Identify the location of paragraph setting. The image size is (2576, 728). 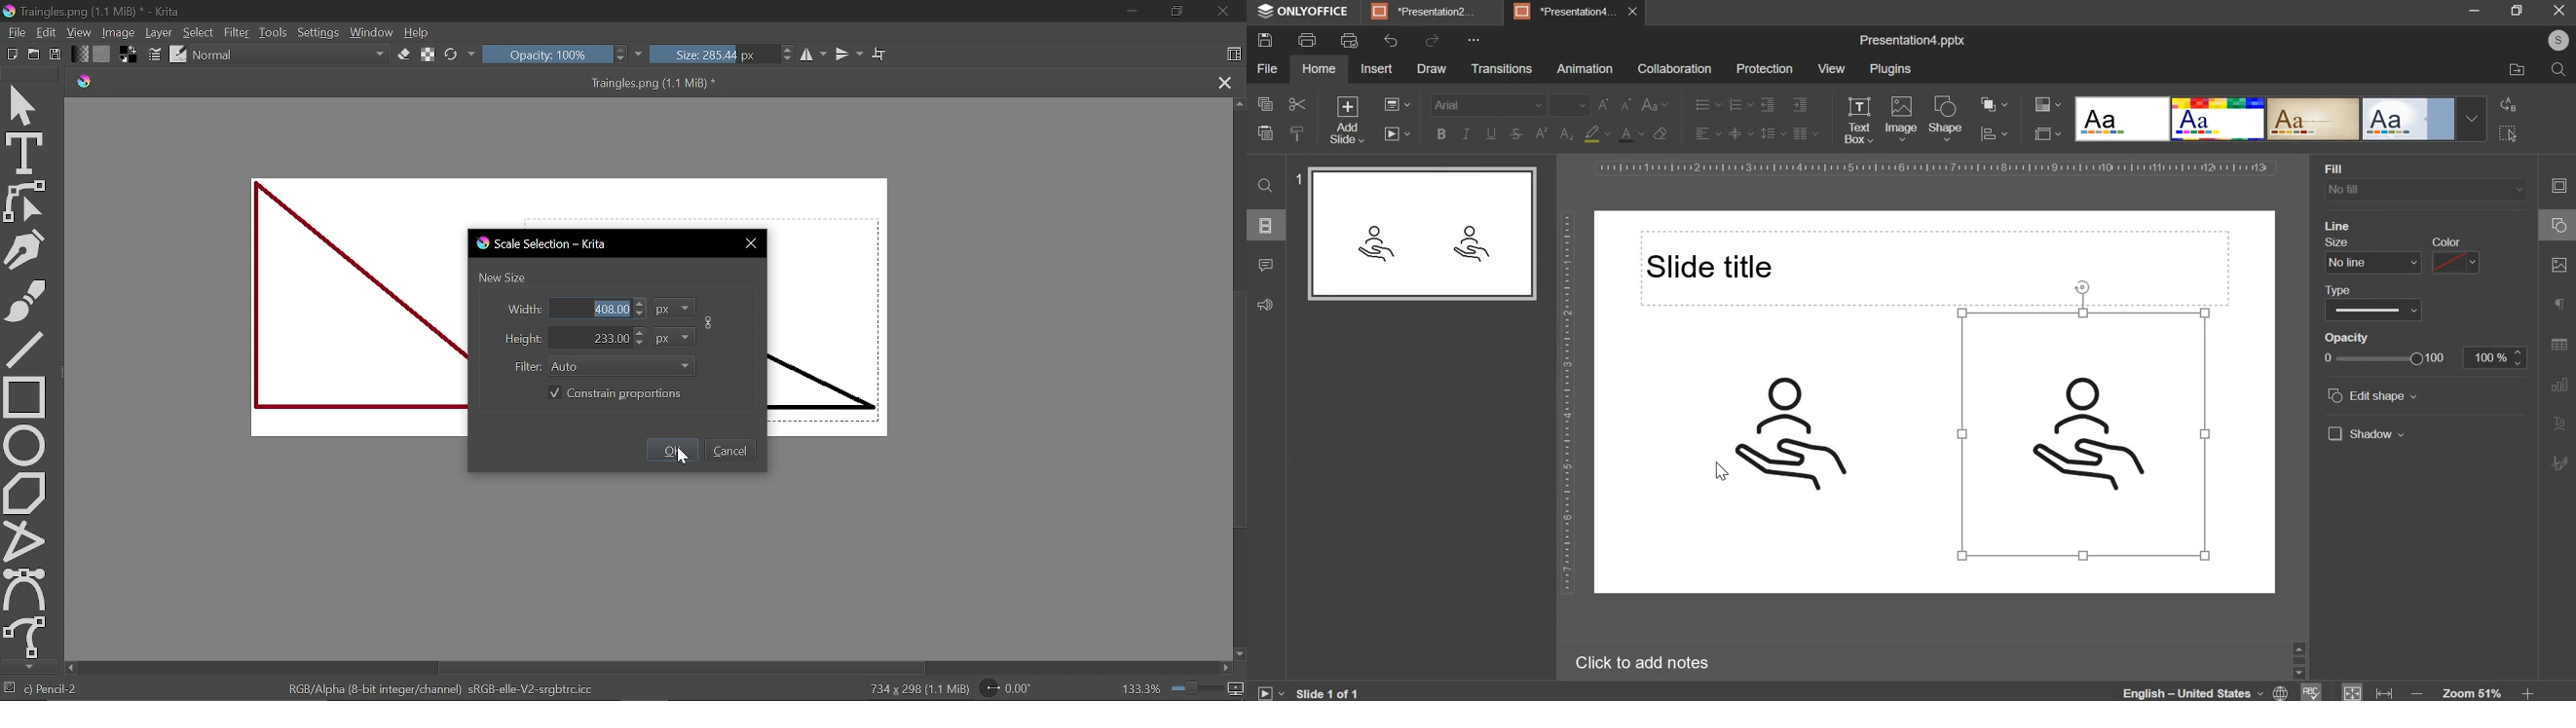
(1805, 132).